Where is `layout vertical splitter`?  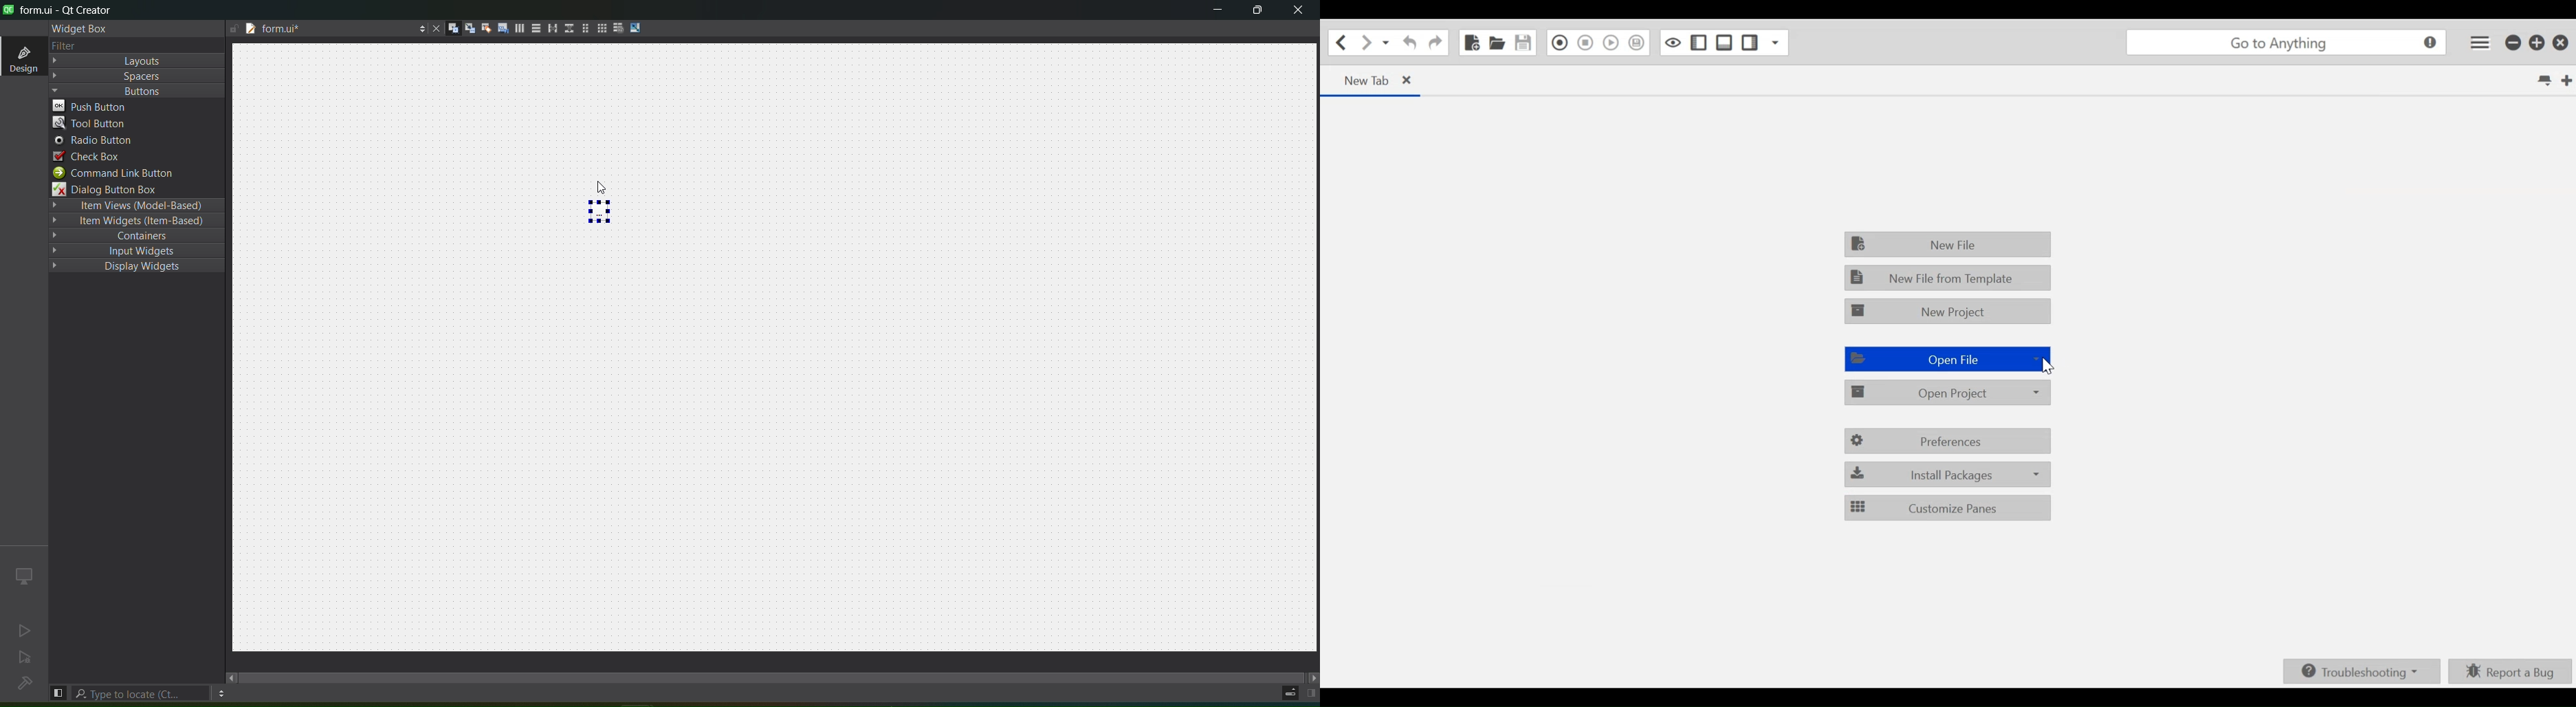 layout vertical splitter is located at coordinates (567, 29).